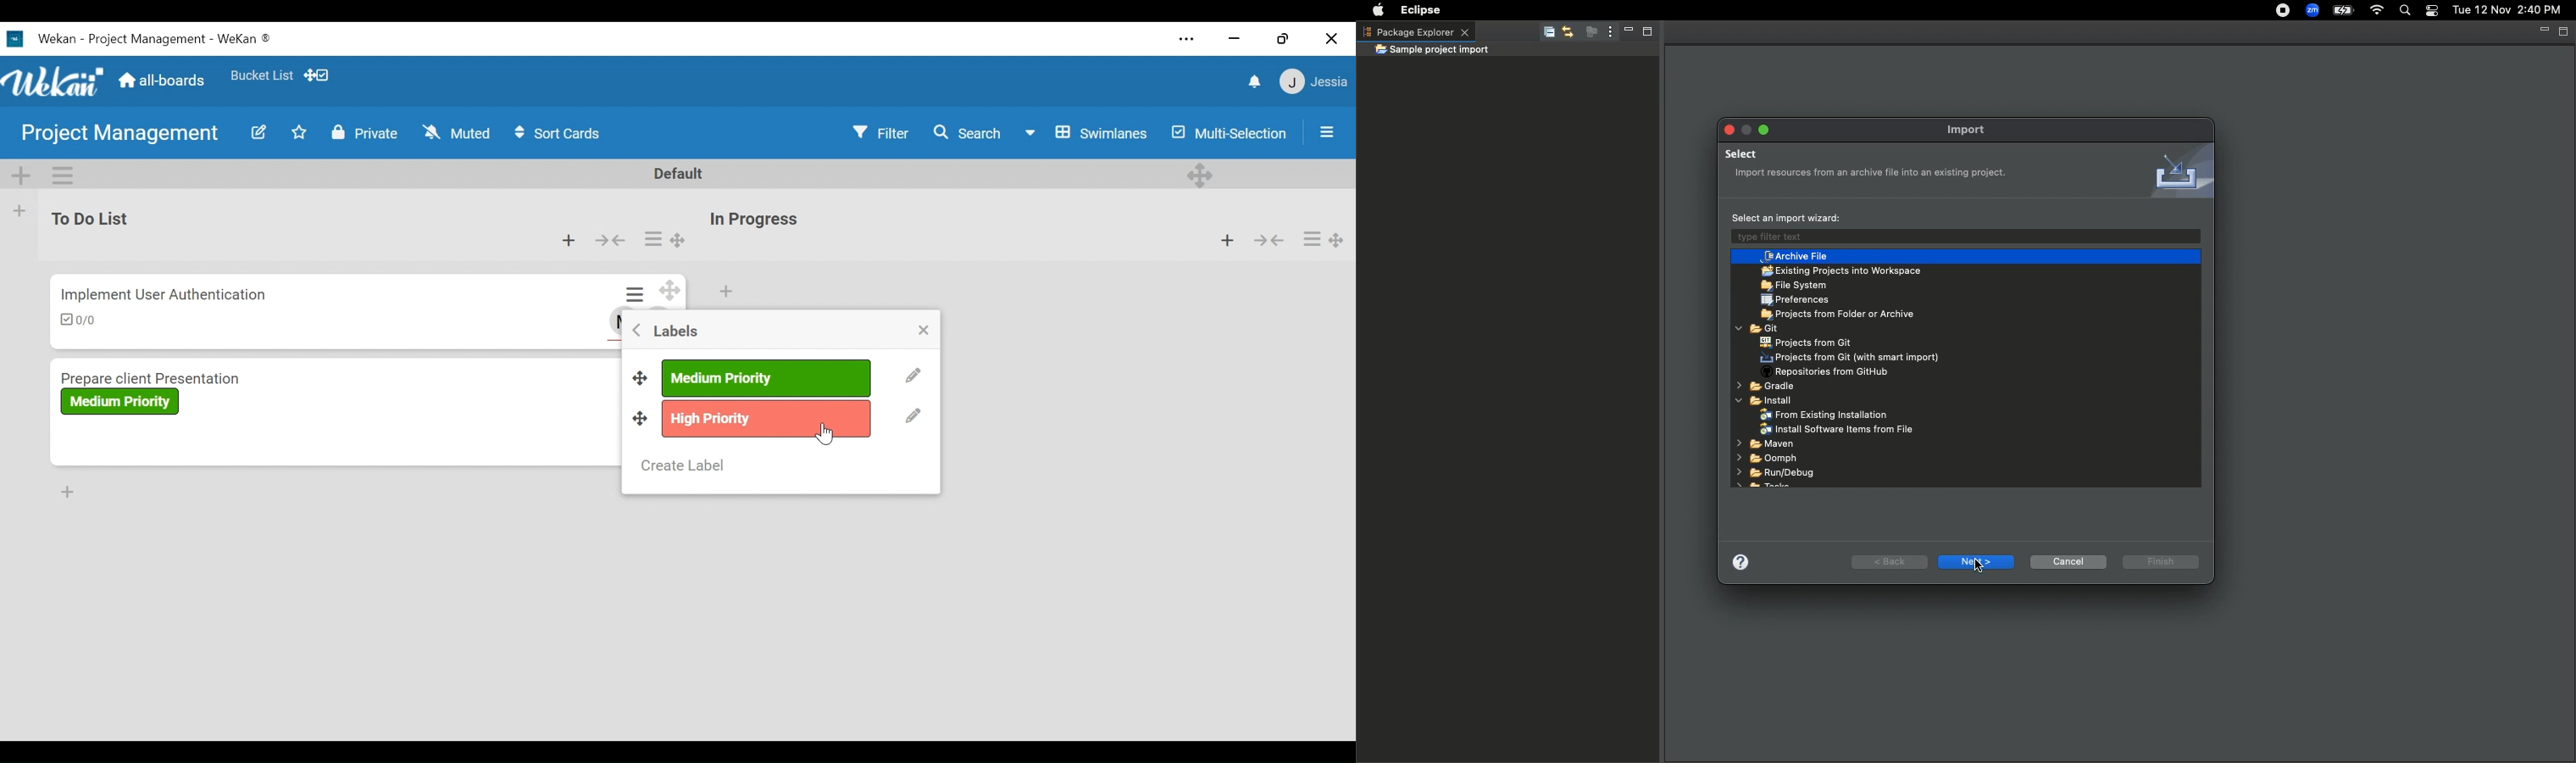  I want to click on Gradle, so click(1768, 388).